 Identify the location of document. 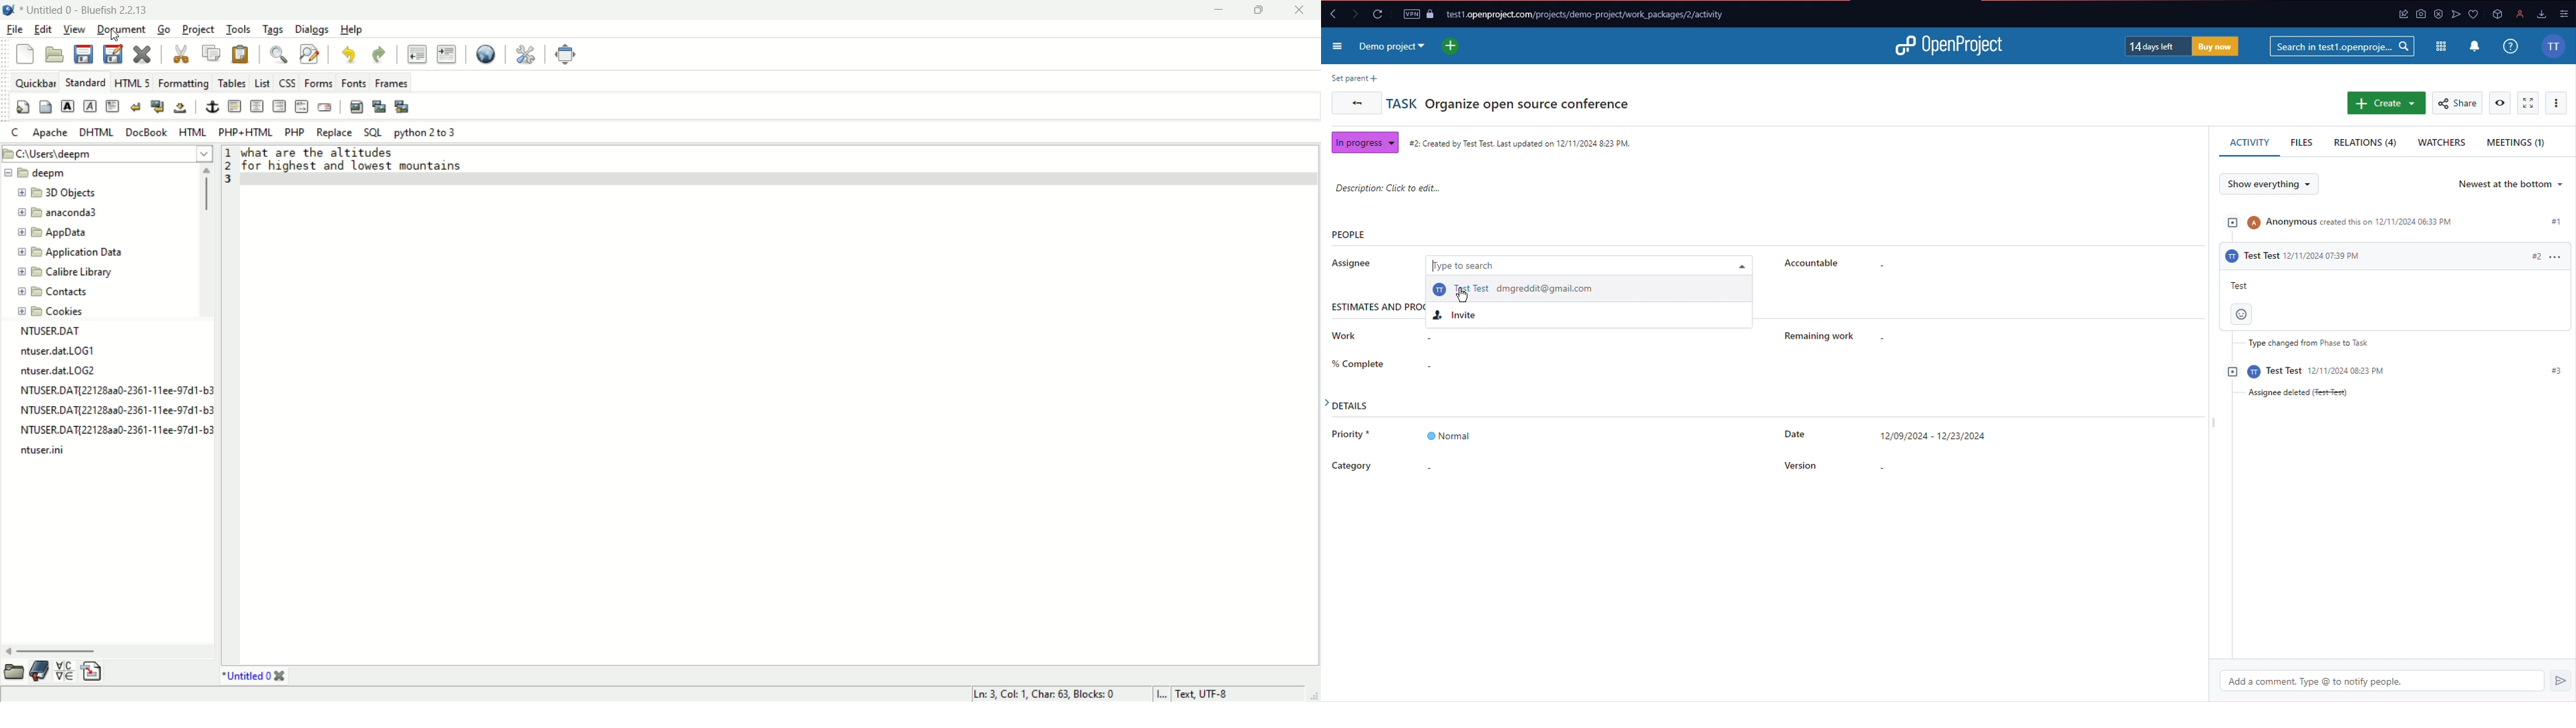
(122, 28).